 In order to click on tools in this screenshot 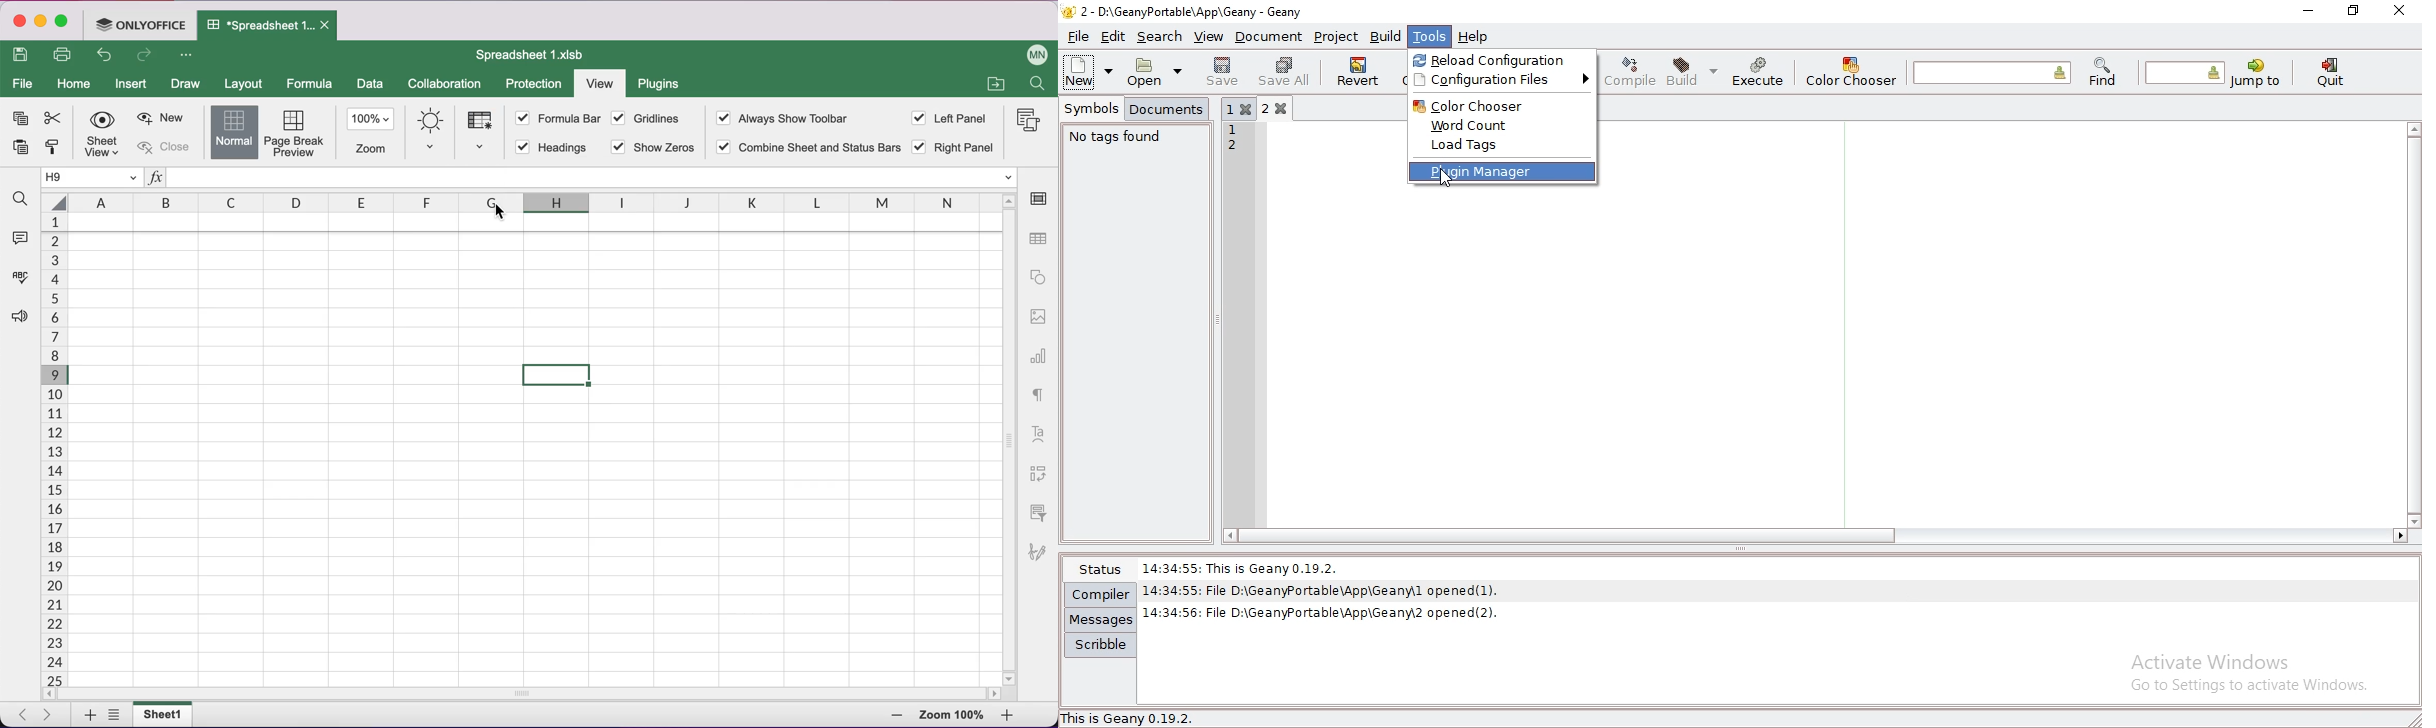, I will do `click(1430, 38)`.